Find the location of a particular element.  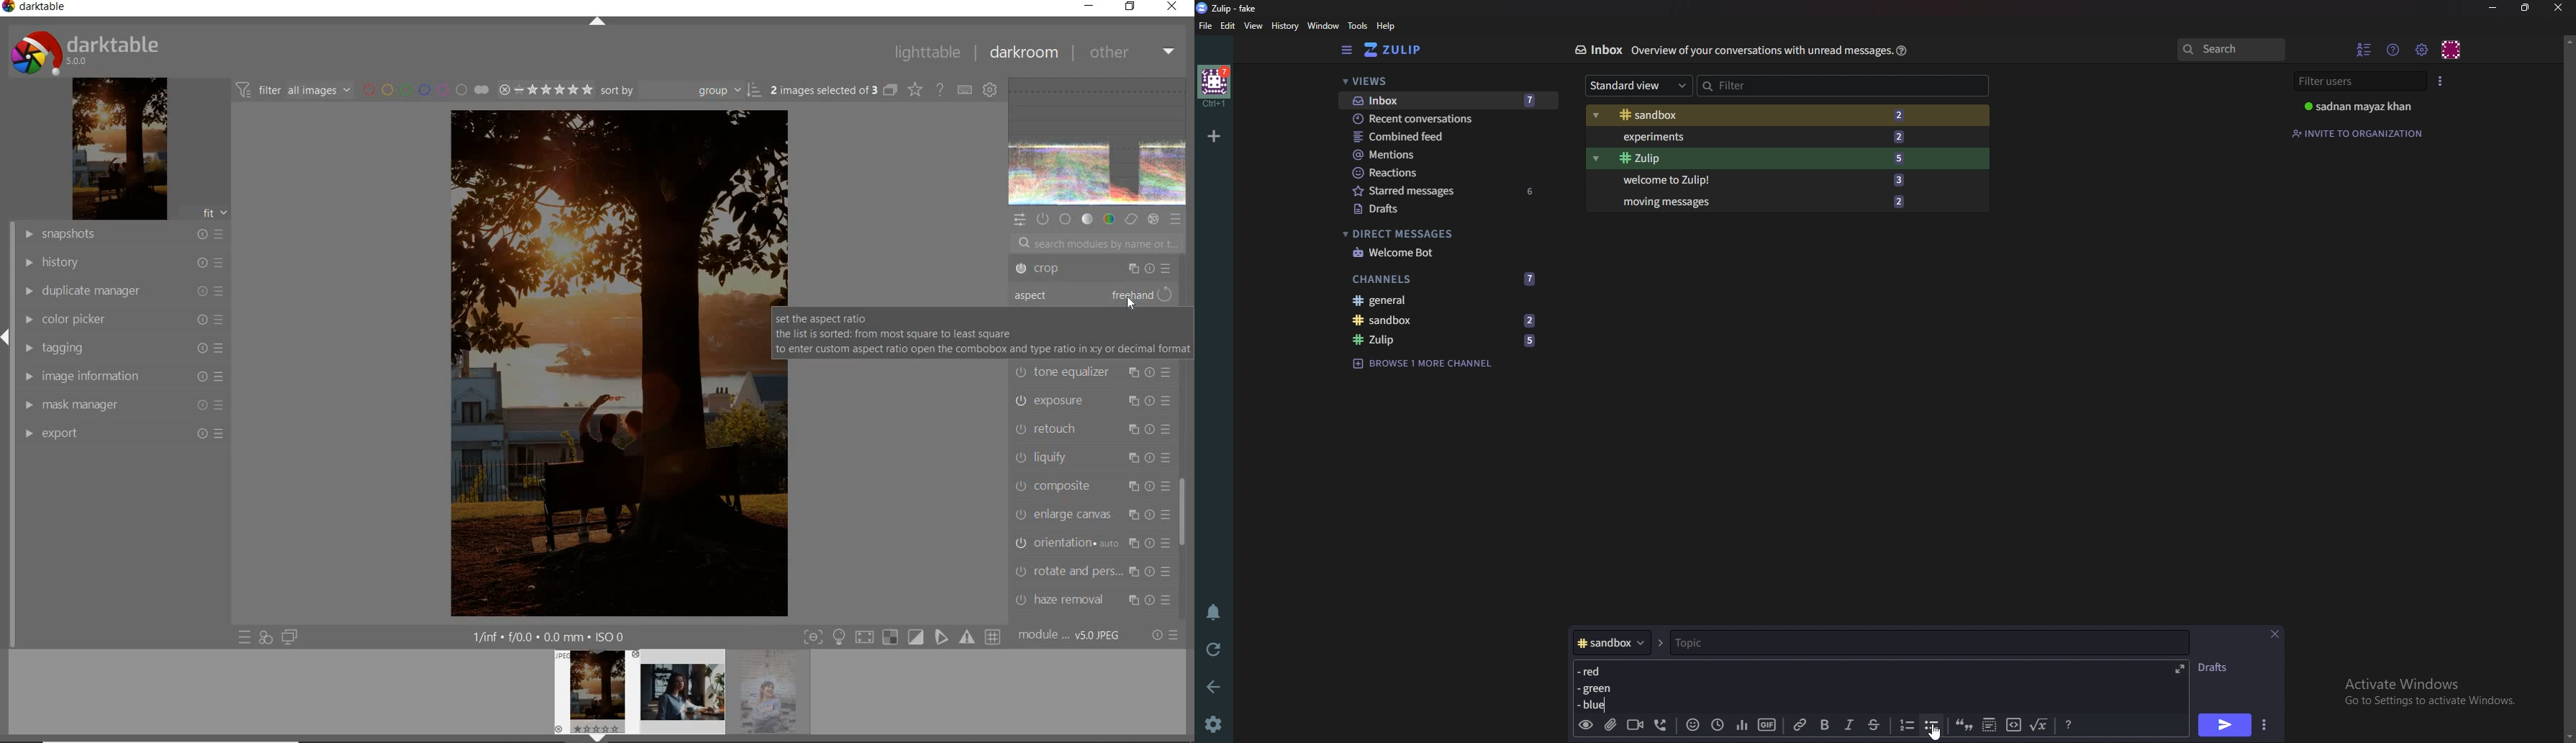

Voice call is located at coordinates (1664, 724).